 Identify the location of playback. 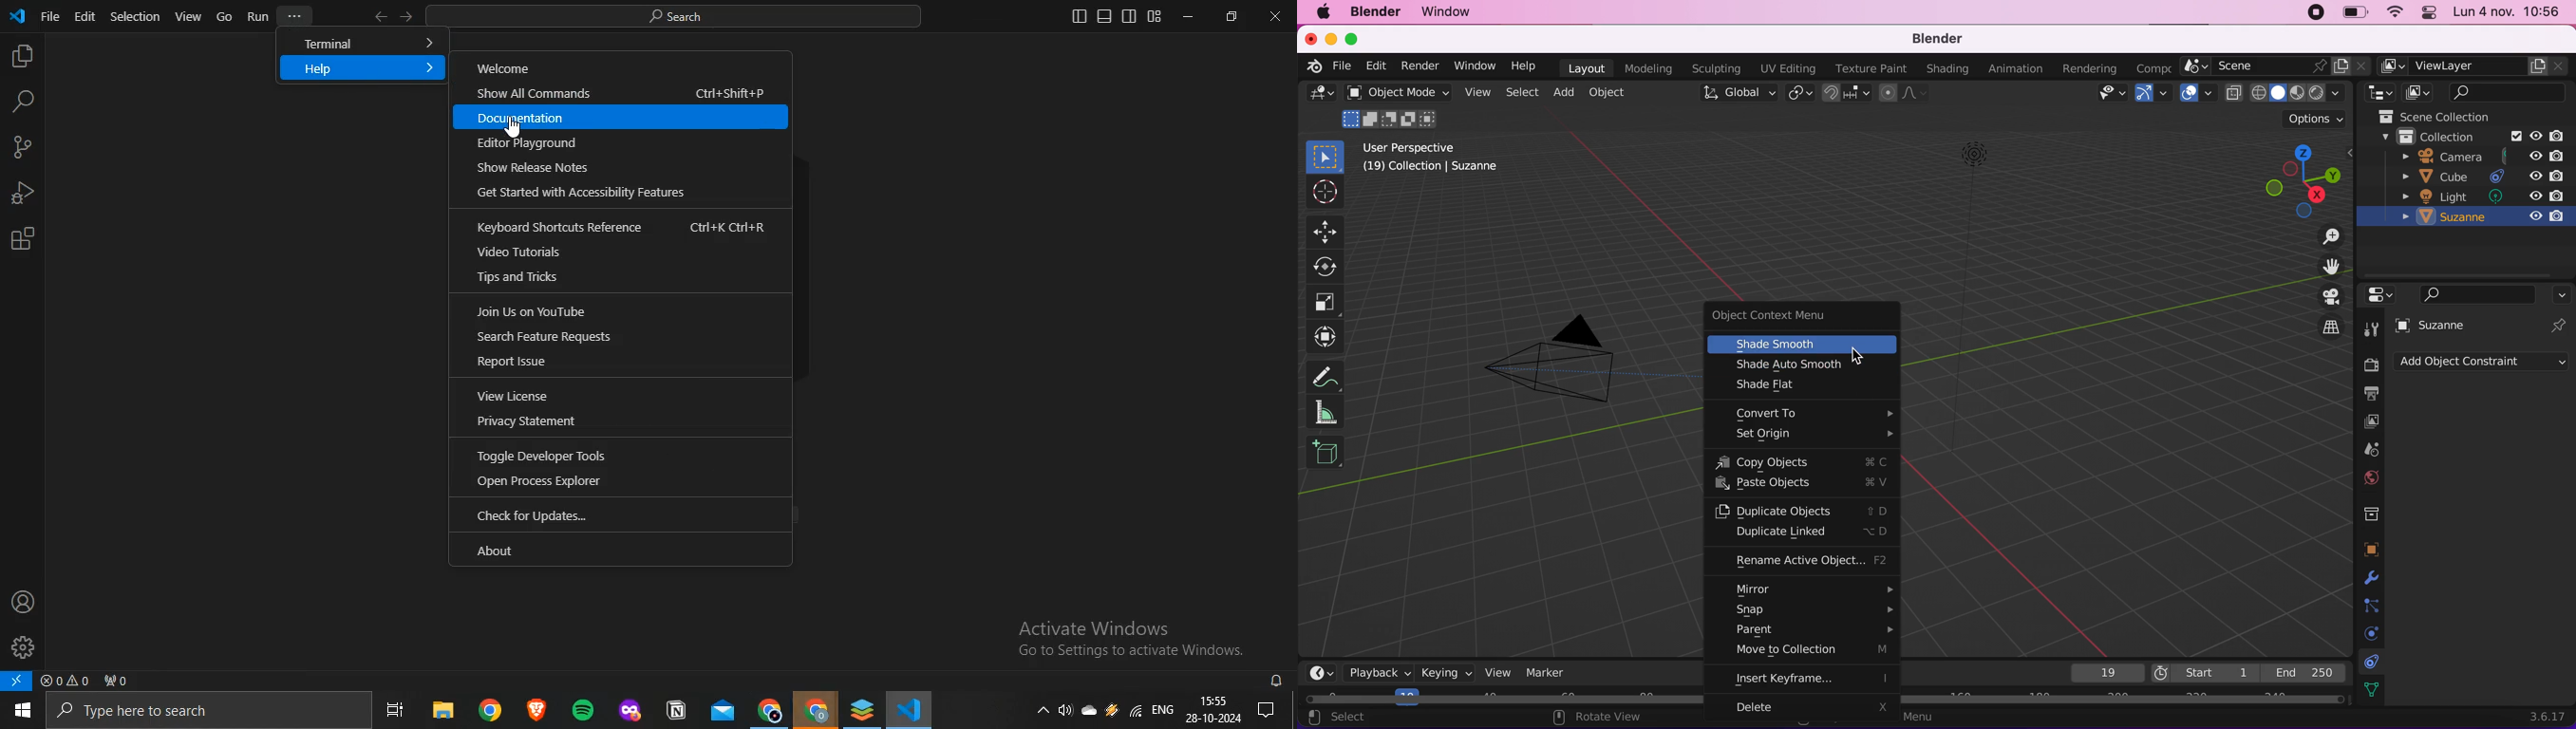
(1380, 673).